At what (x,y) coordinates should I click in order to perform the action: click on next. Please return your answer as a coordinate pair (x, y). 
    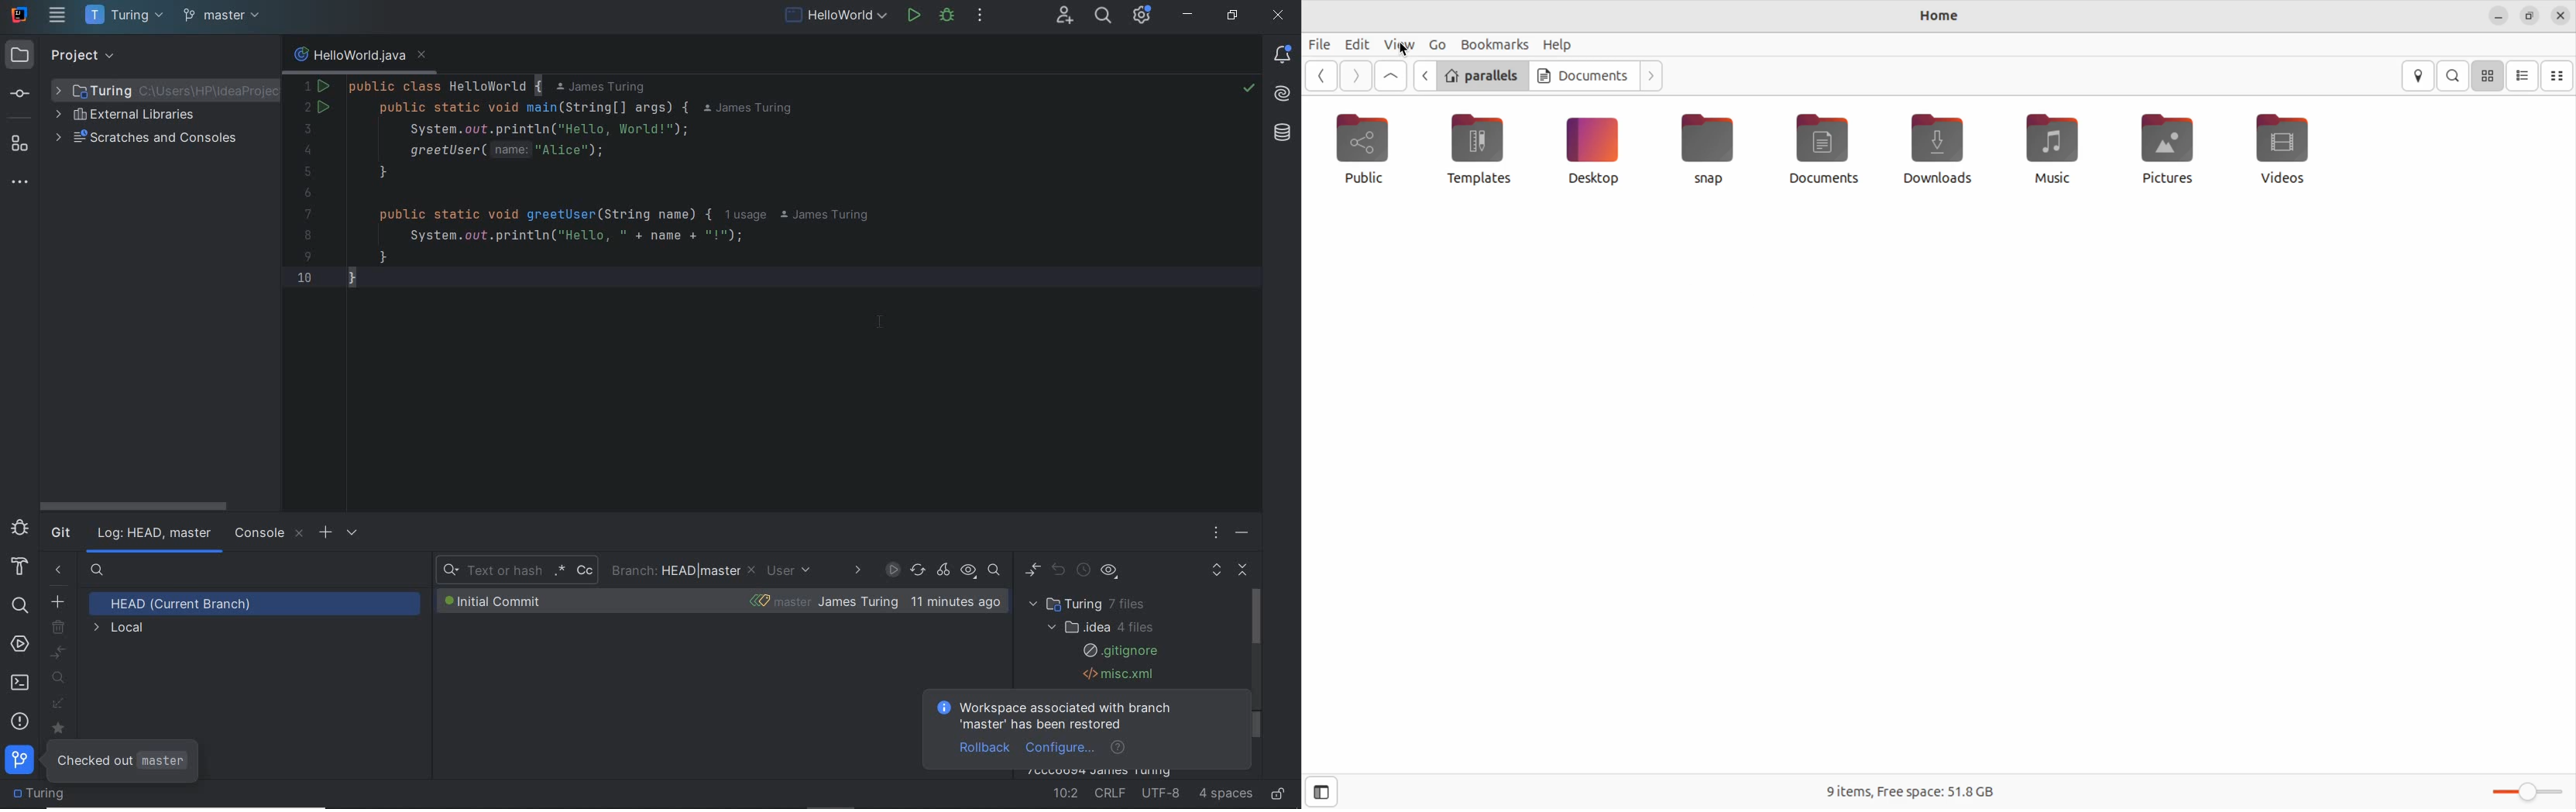
    Looking at the image, I should click on (1652, 76).